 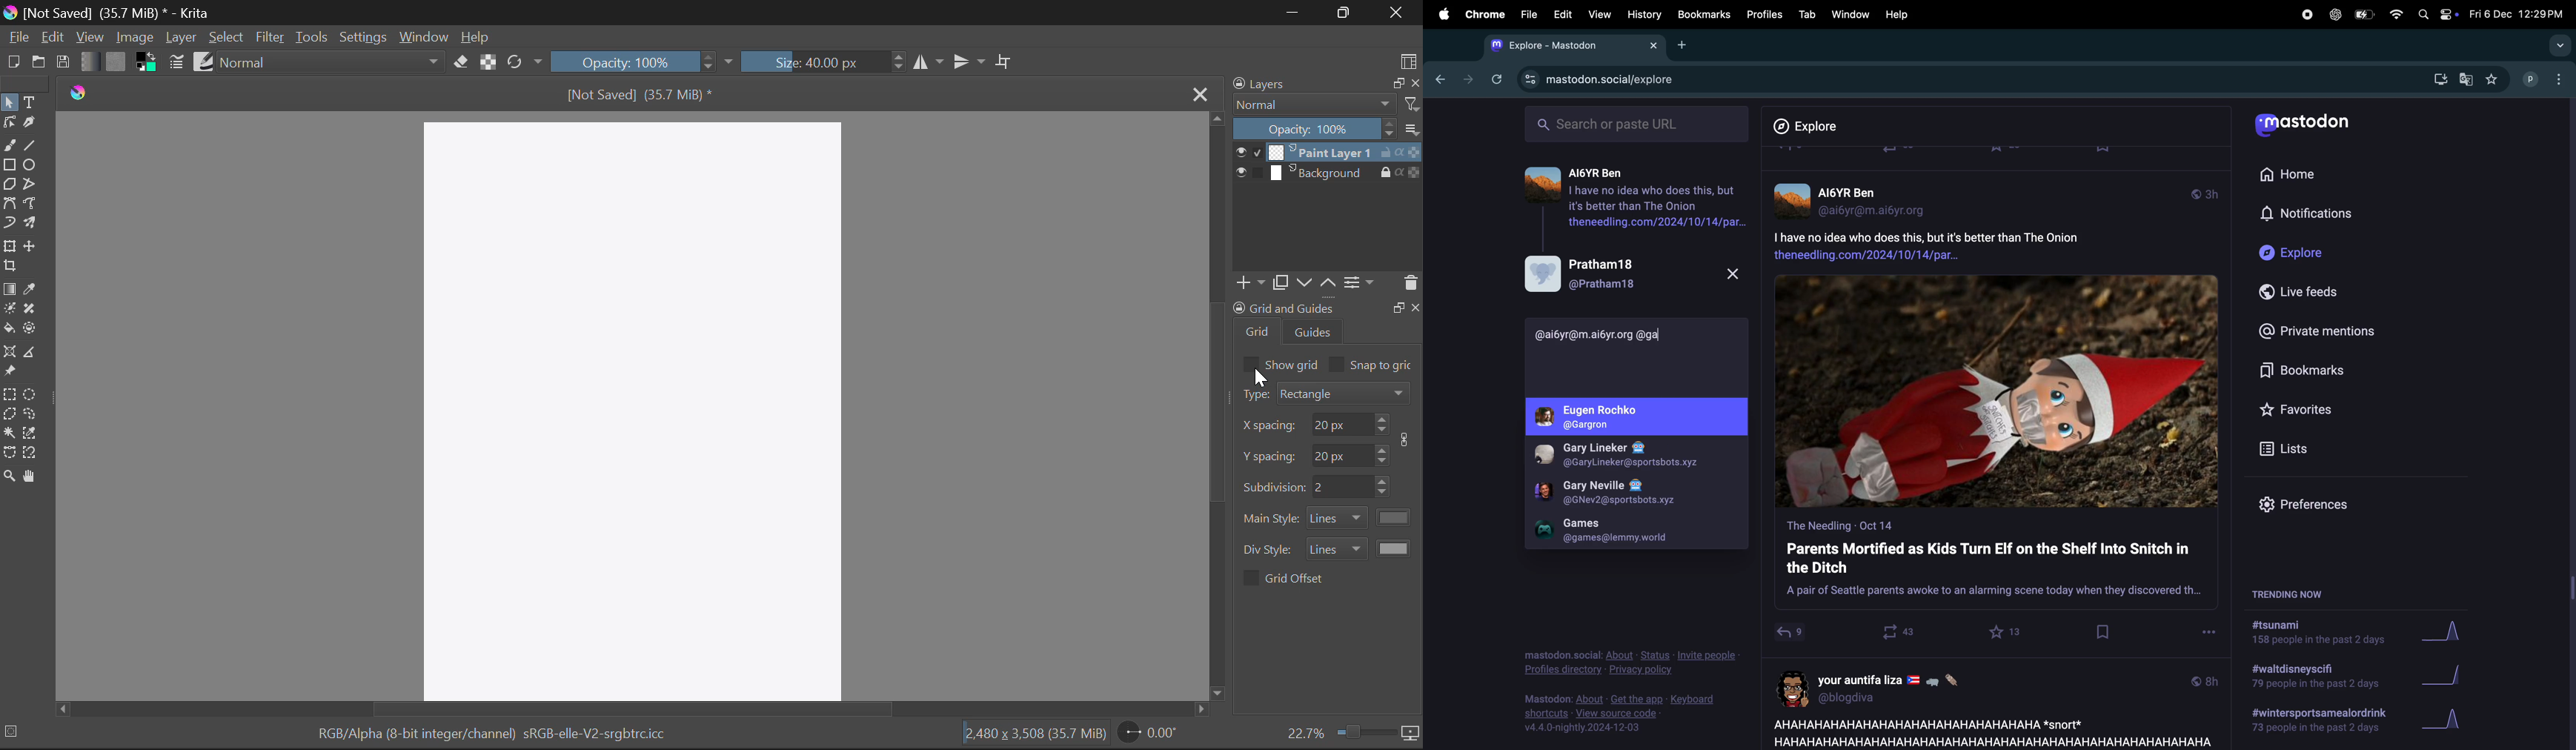 I want to click on Select, so click(x=227, y=38).